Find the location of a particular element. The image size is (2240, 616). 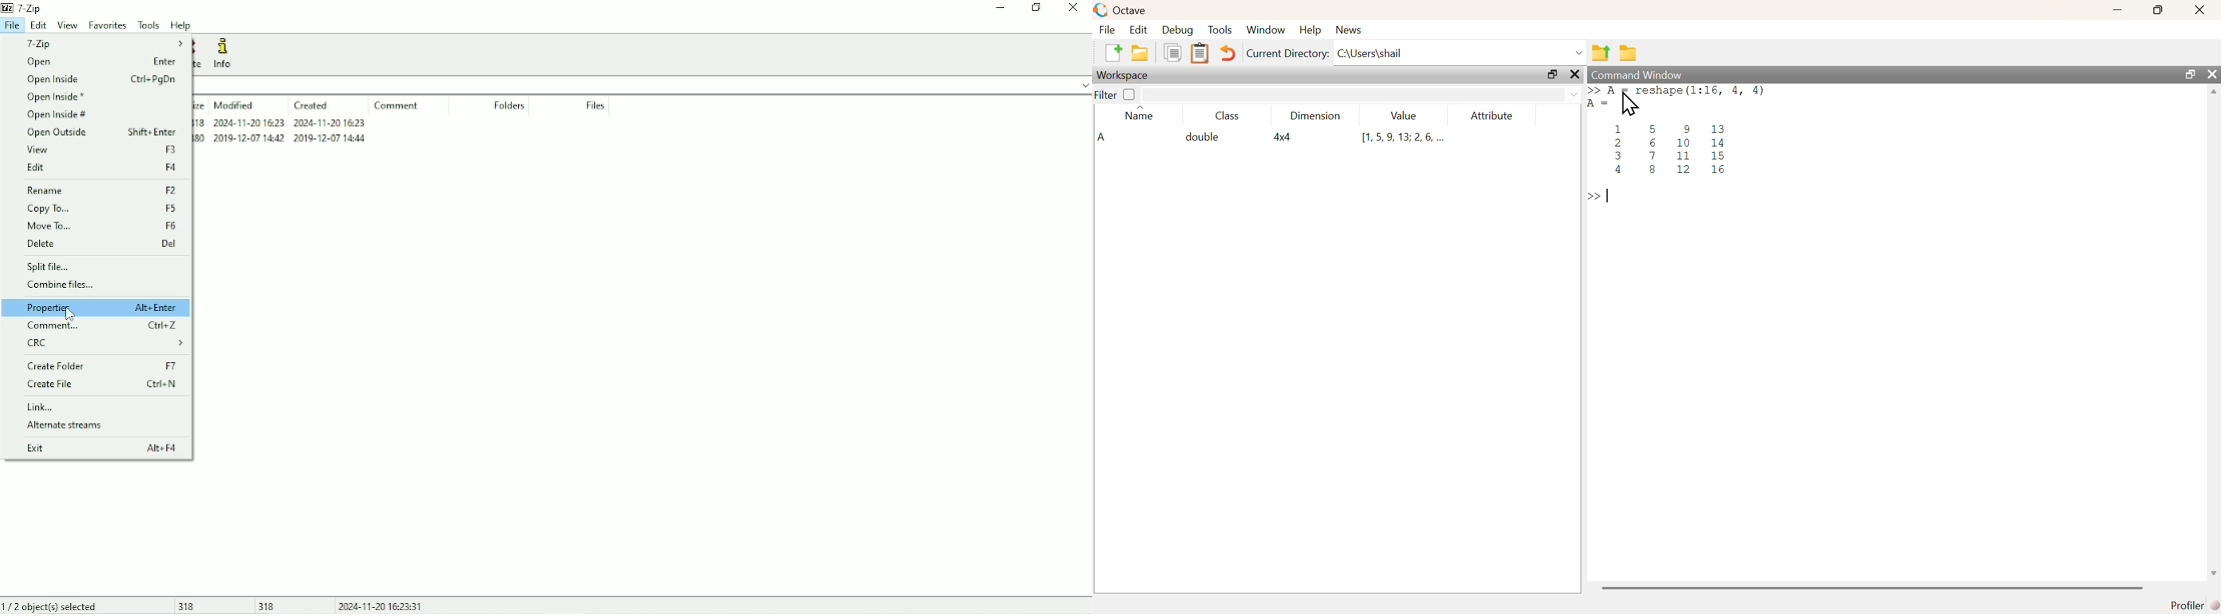

Files is located at coordinates (596, 106).